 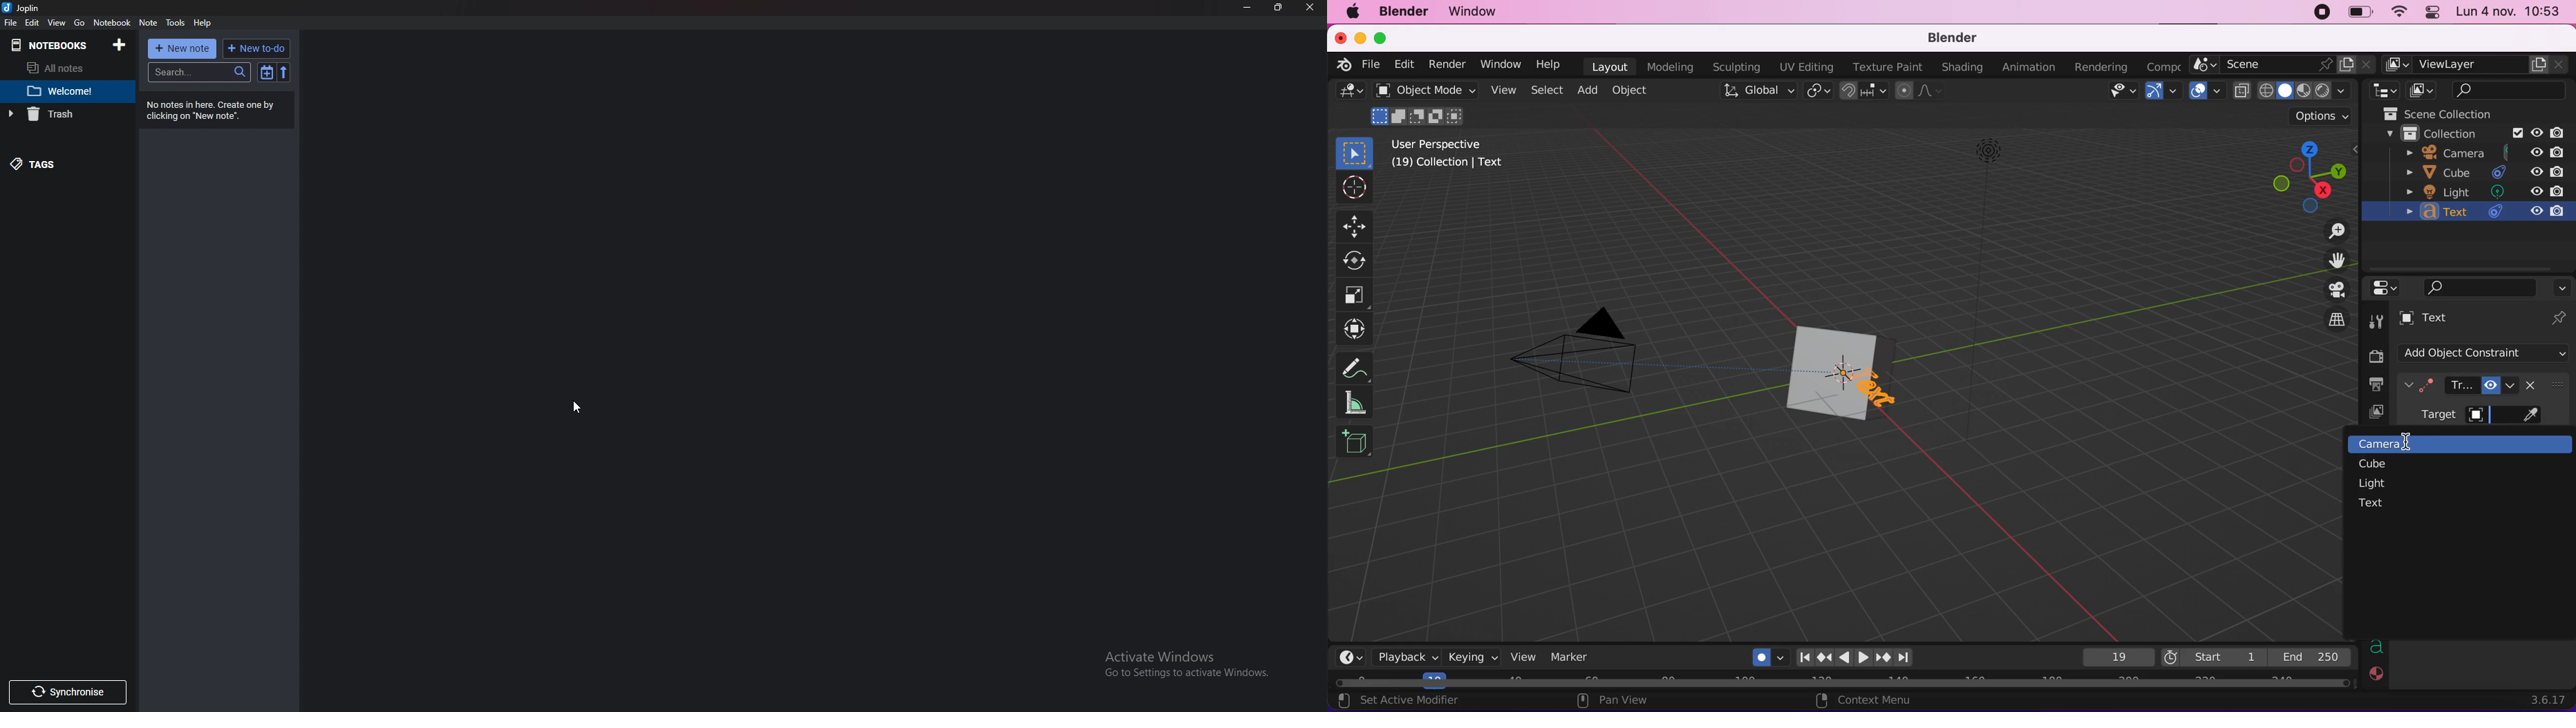 What do you see at coordinates (284, 72) in the screenshot?
I see `Reverse sort order` at bounding box center [284, 72].